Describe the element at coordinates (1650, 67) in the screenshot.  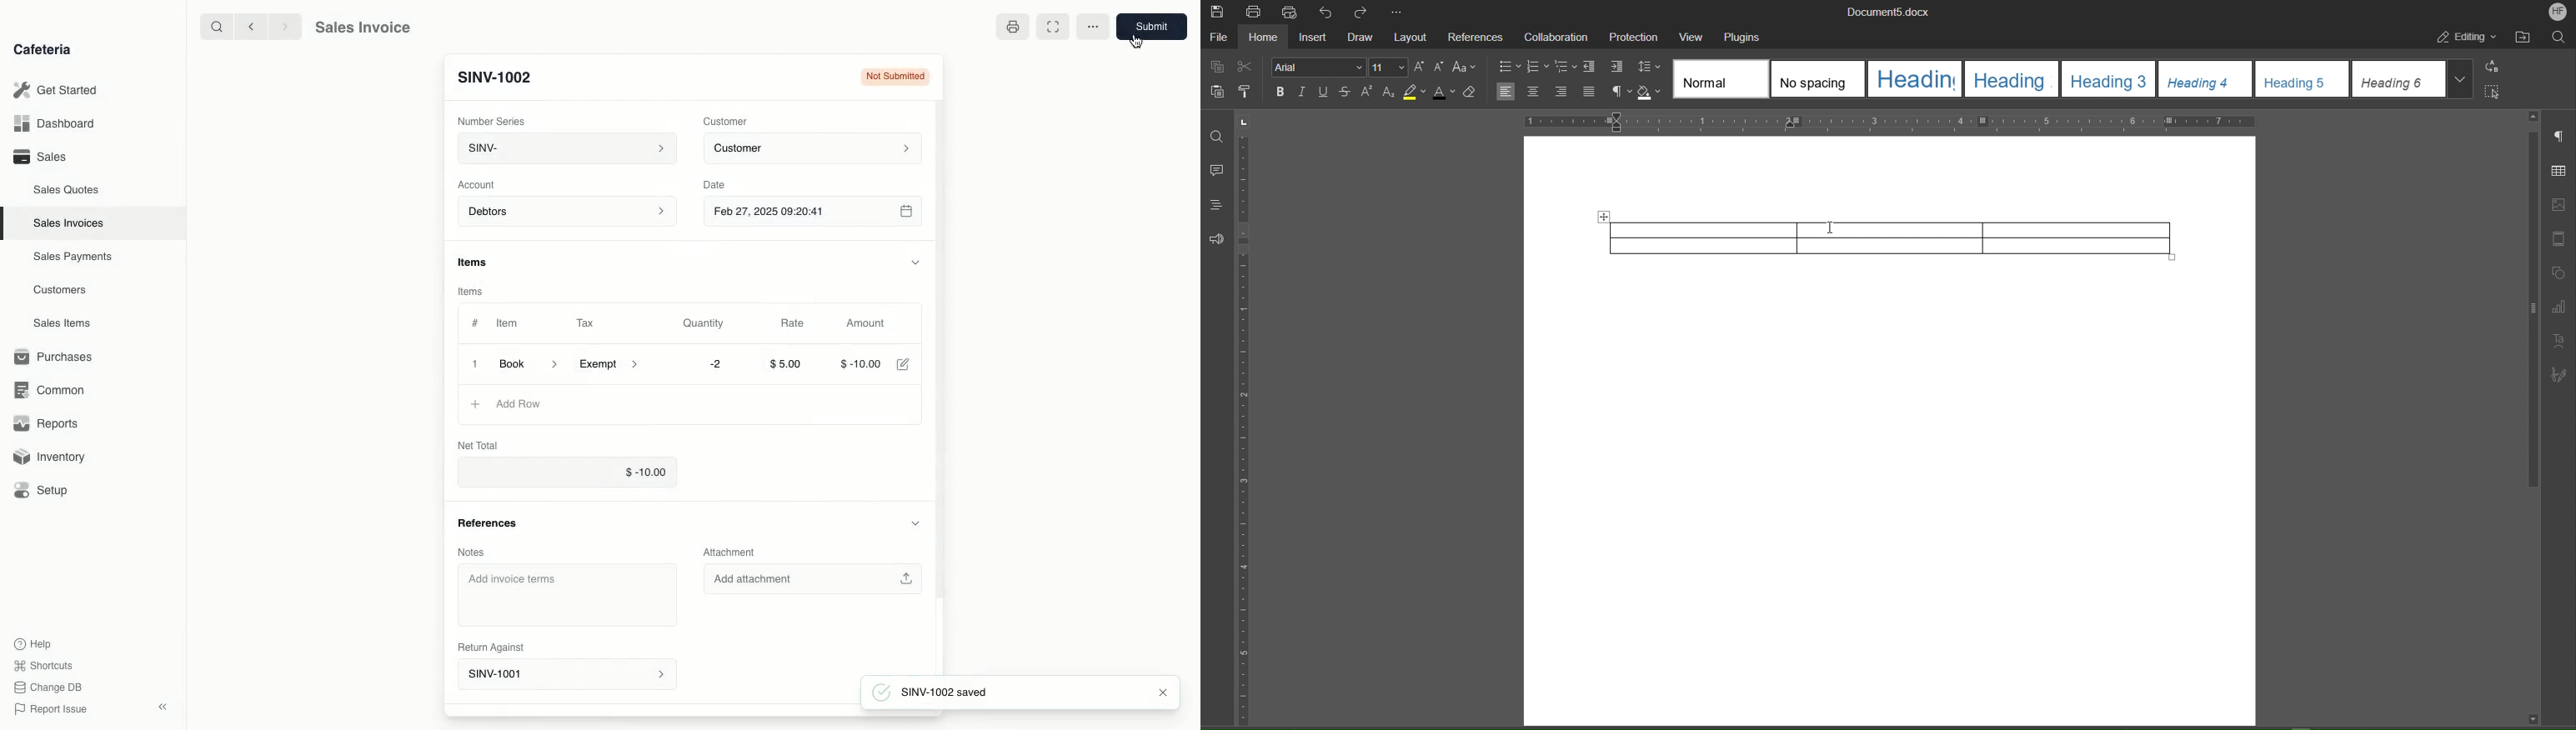
I see `Line Spacing` at that location.